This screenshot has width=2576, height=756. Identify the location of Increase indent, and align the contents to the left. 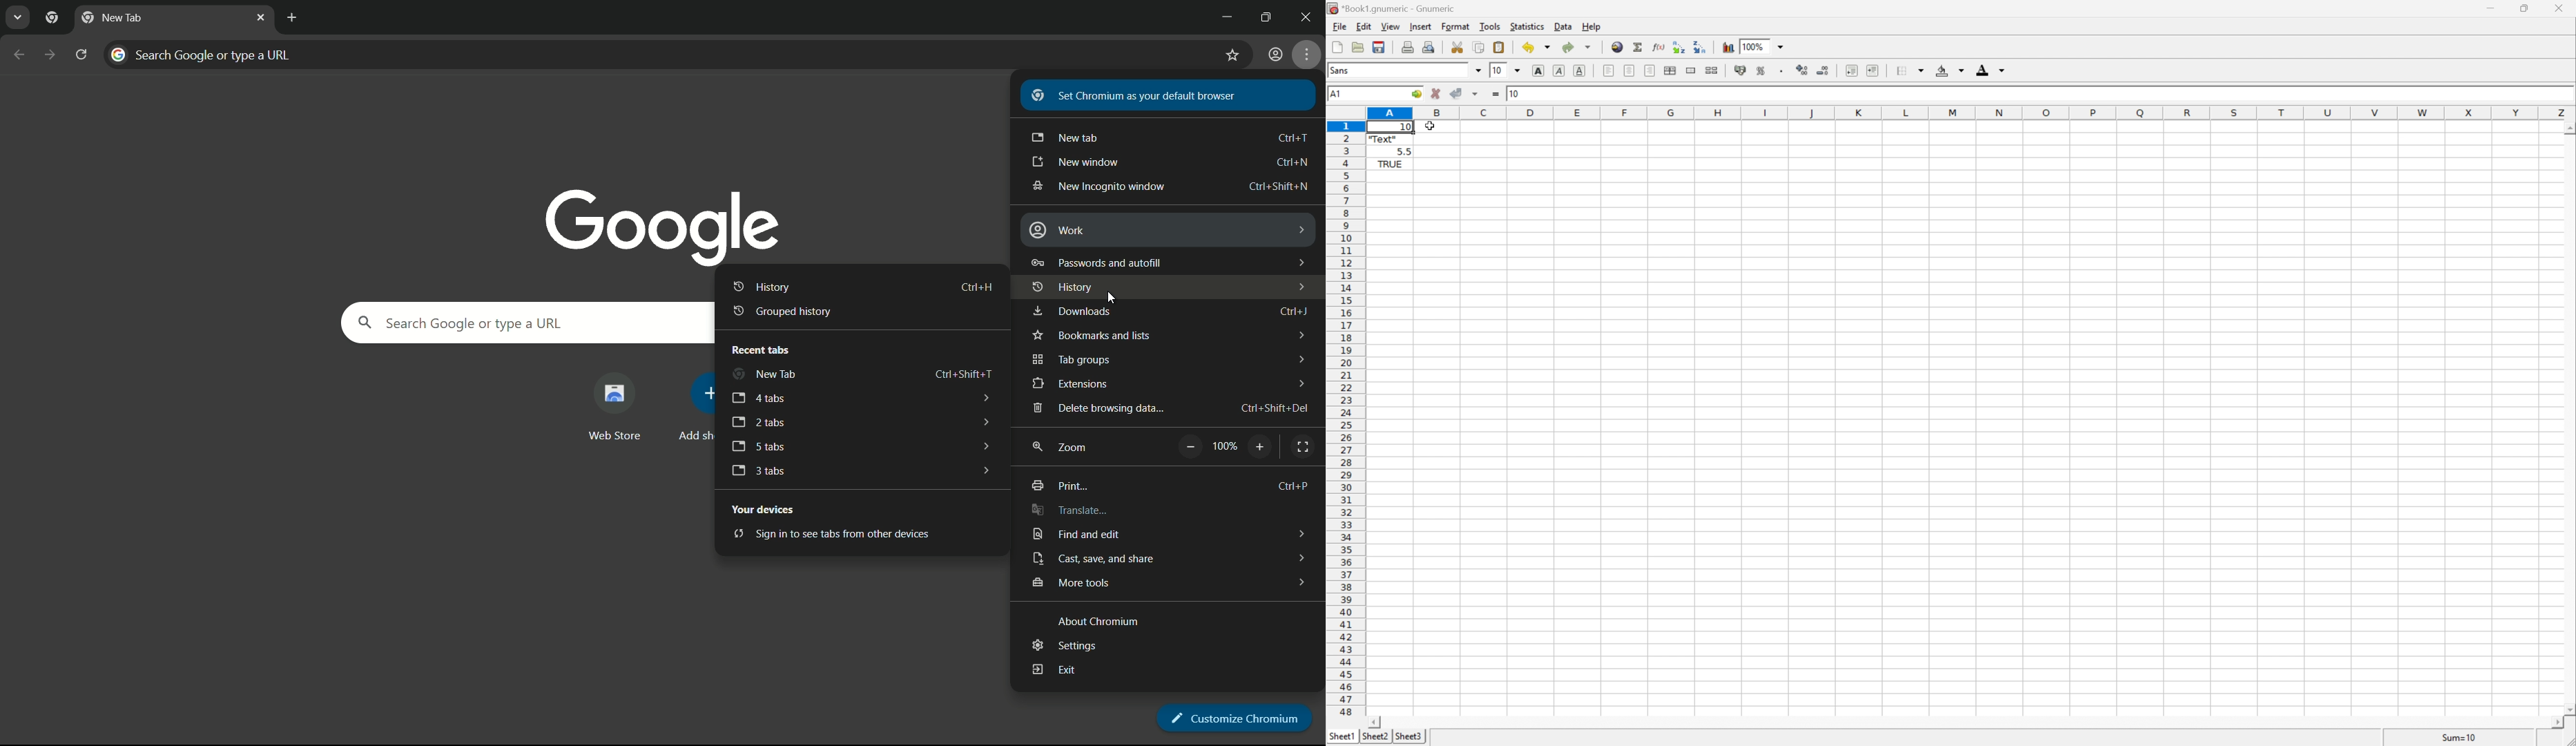
(1874, 70).